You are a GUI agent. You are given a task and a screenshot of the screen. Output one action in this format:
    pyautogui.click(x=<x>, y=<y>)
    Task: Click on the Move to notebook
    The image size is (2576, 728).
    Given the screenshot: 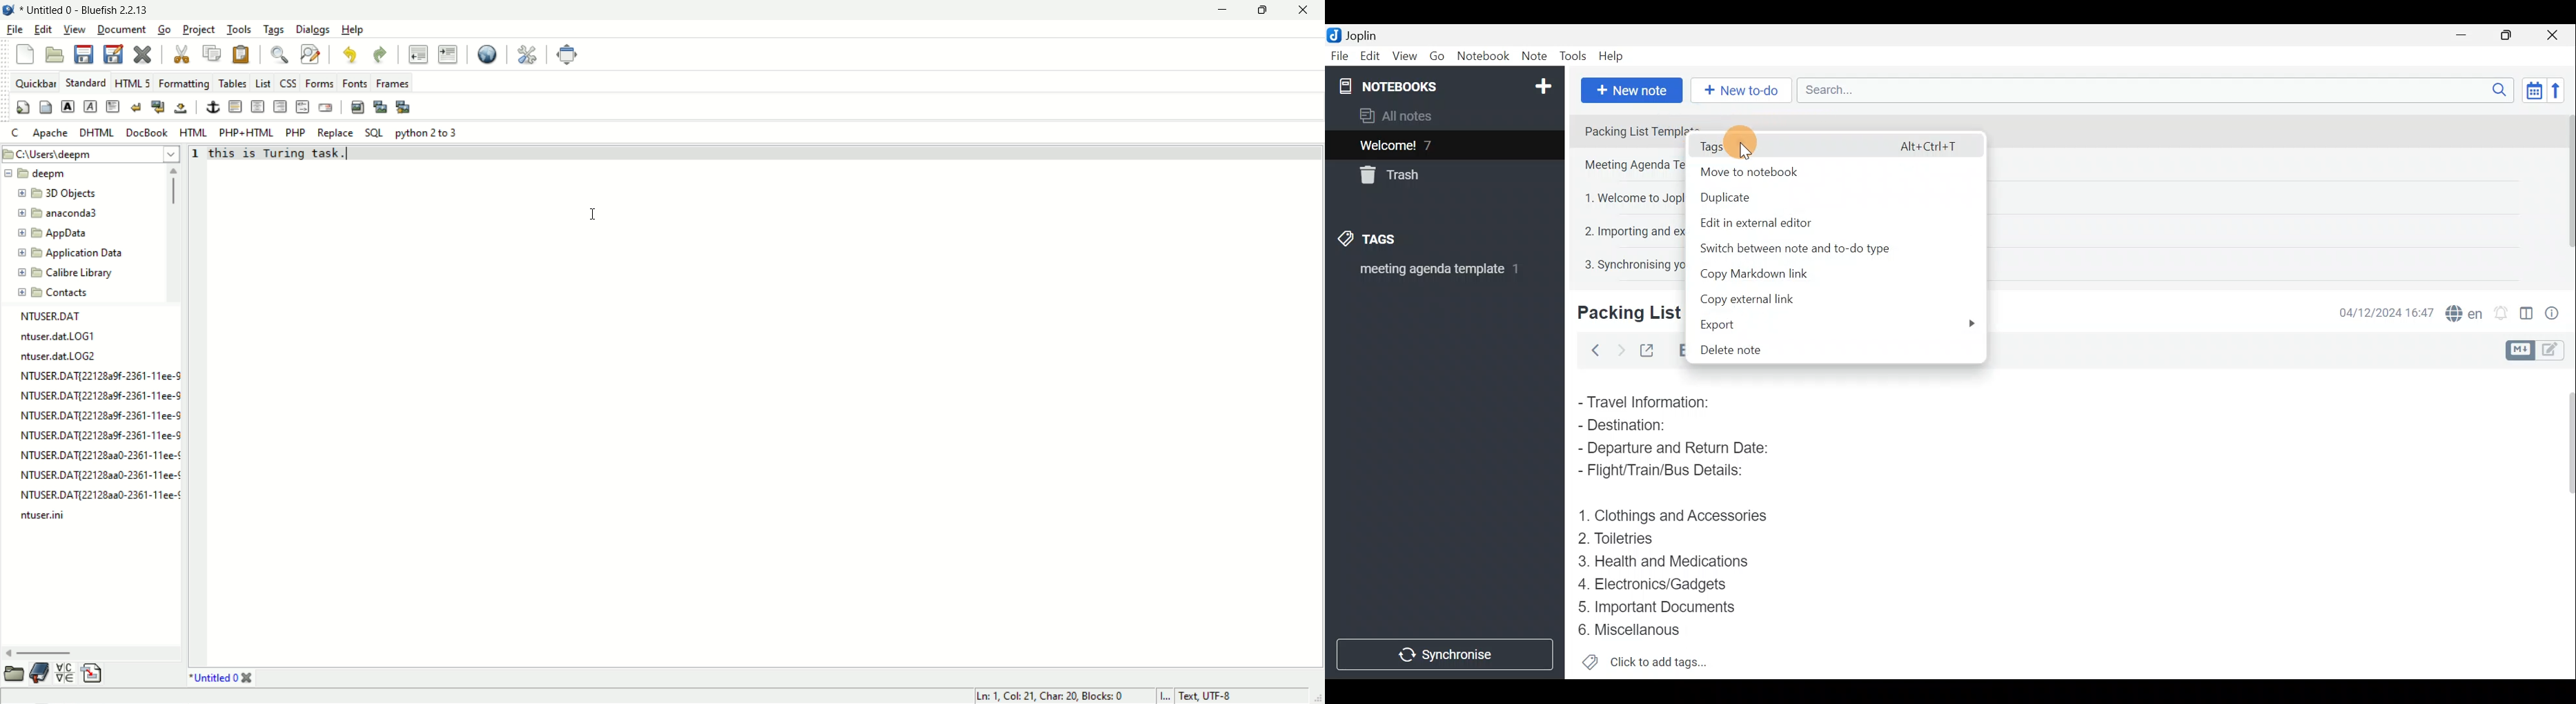 What is the action you would take?
    pyautogui.click(x=1816, y=172)
    